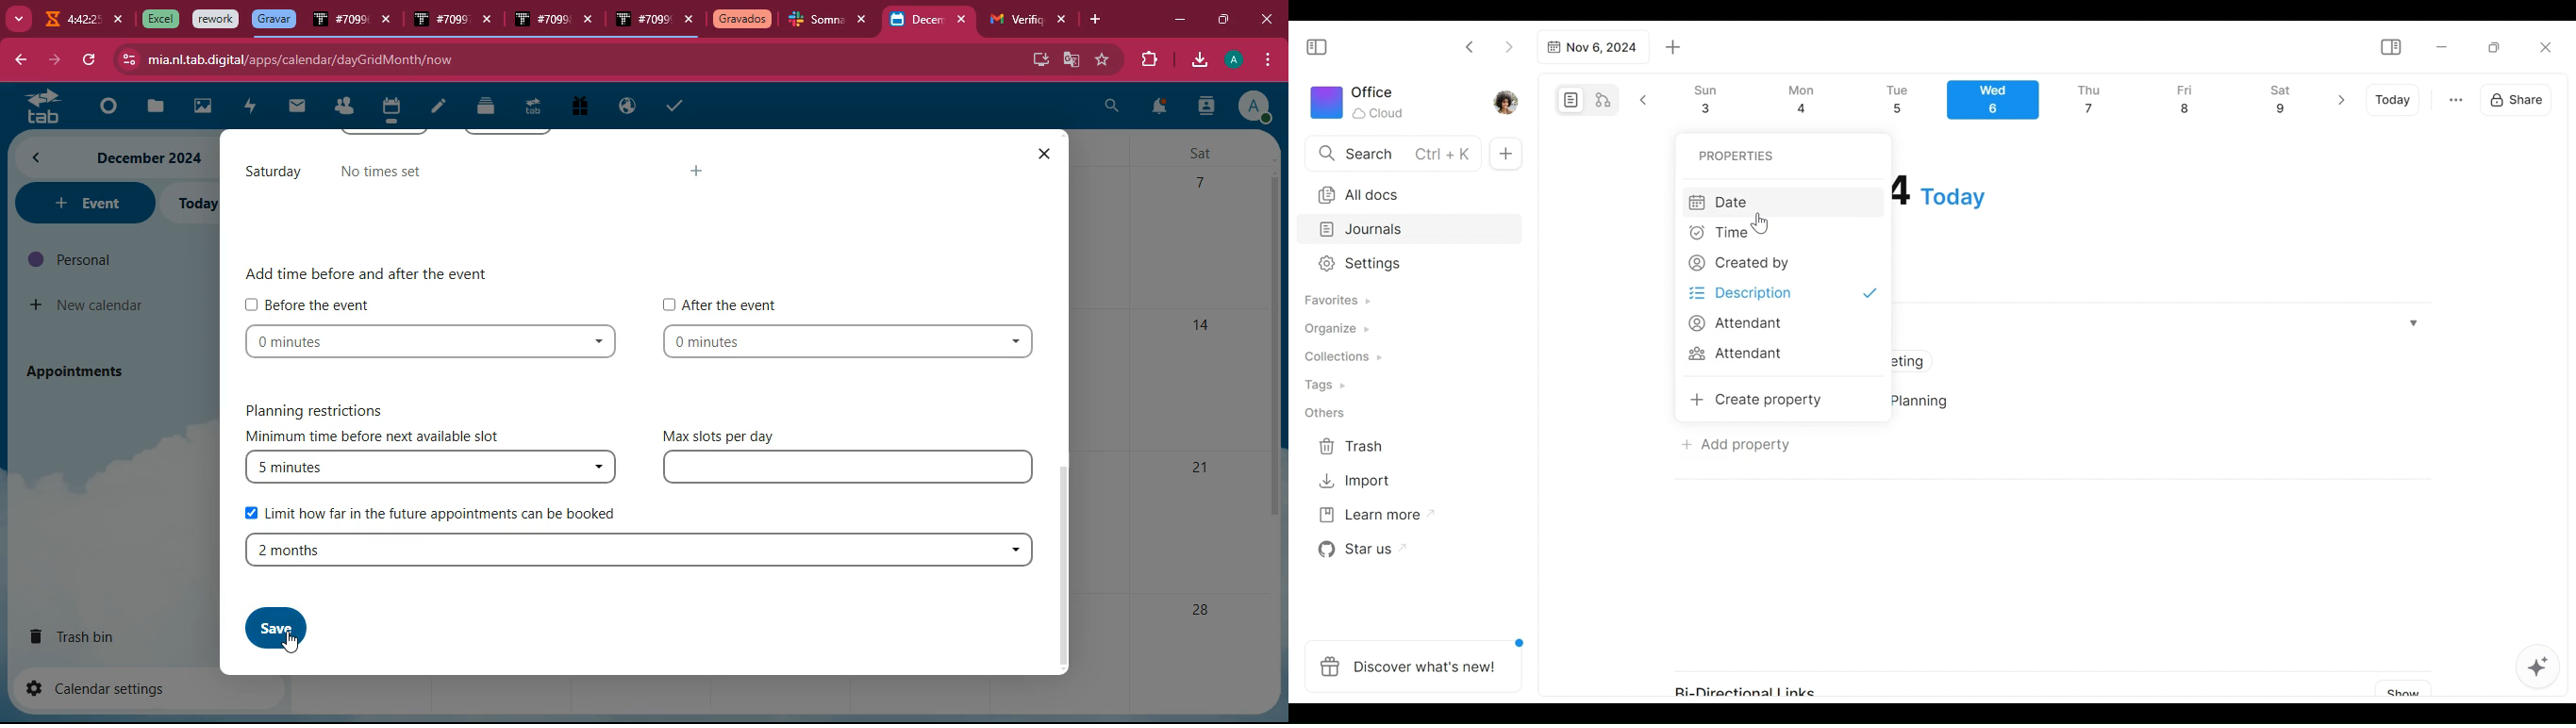  Describe the element at coordinates (628, 107) in the screenshot. I see `public` at that location.